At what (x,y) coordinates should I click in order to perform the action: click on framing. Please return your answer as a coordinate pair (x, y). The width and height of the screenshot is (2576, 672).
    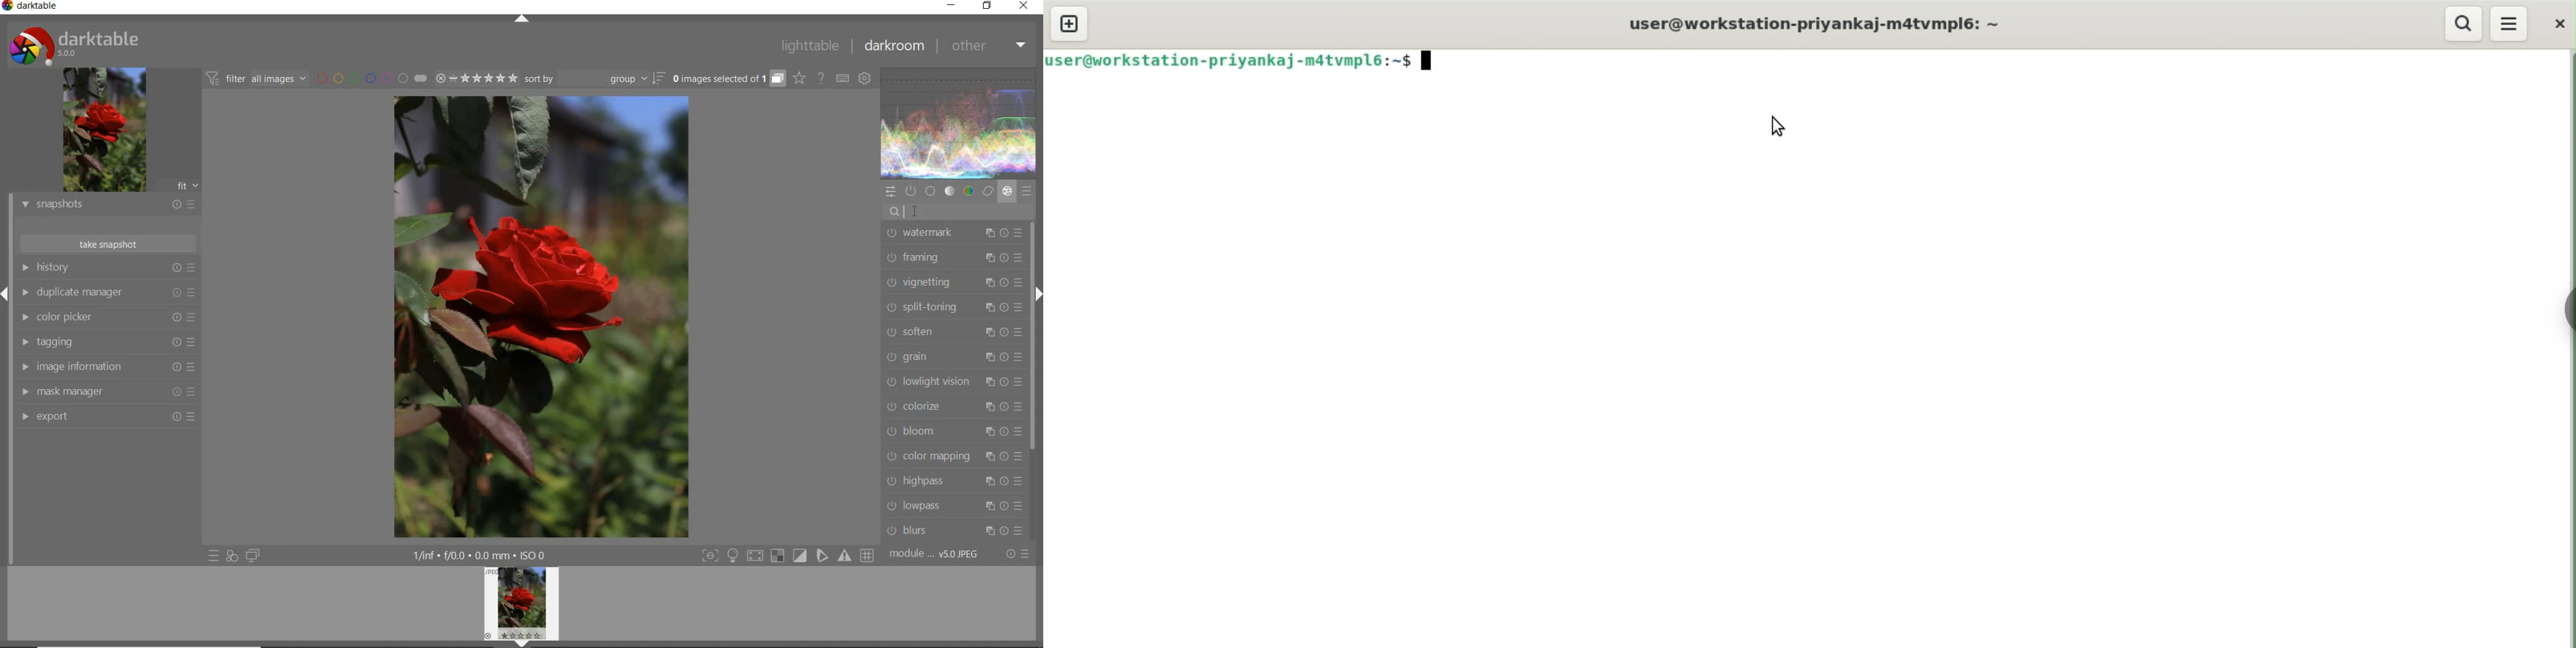
    Looking at the image, I should click on (951, 257).